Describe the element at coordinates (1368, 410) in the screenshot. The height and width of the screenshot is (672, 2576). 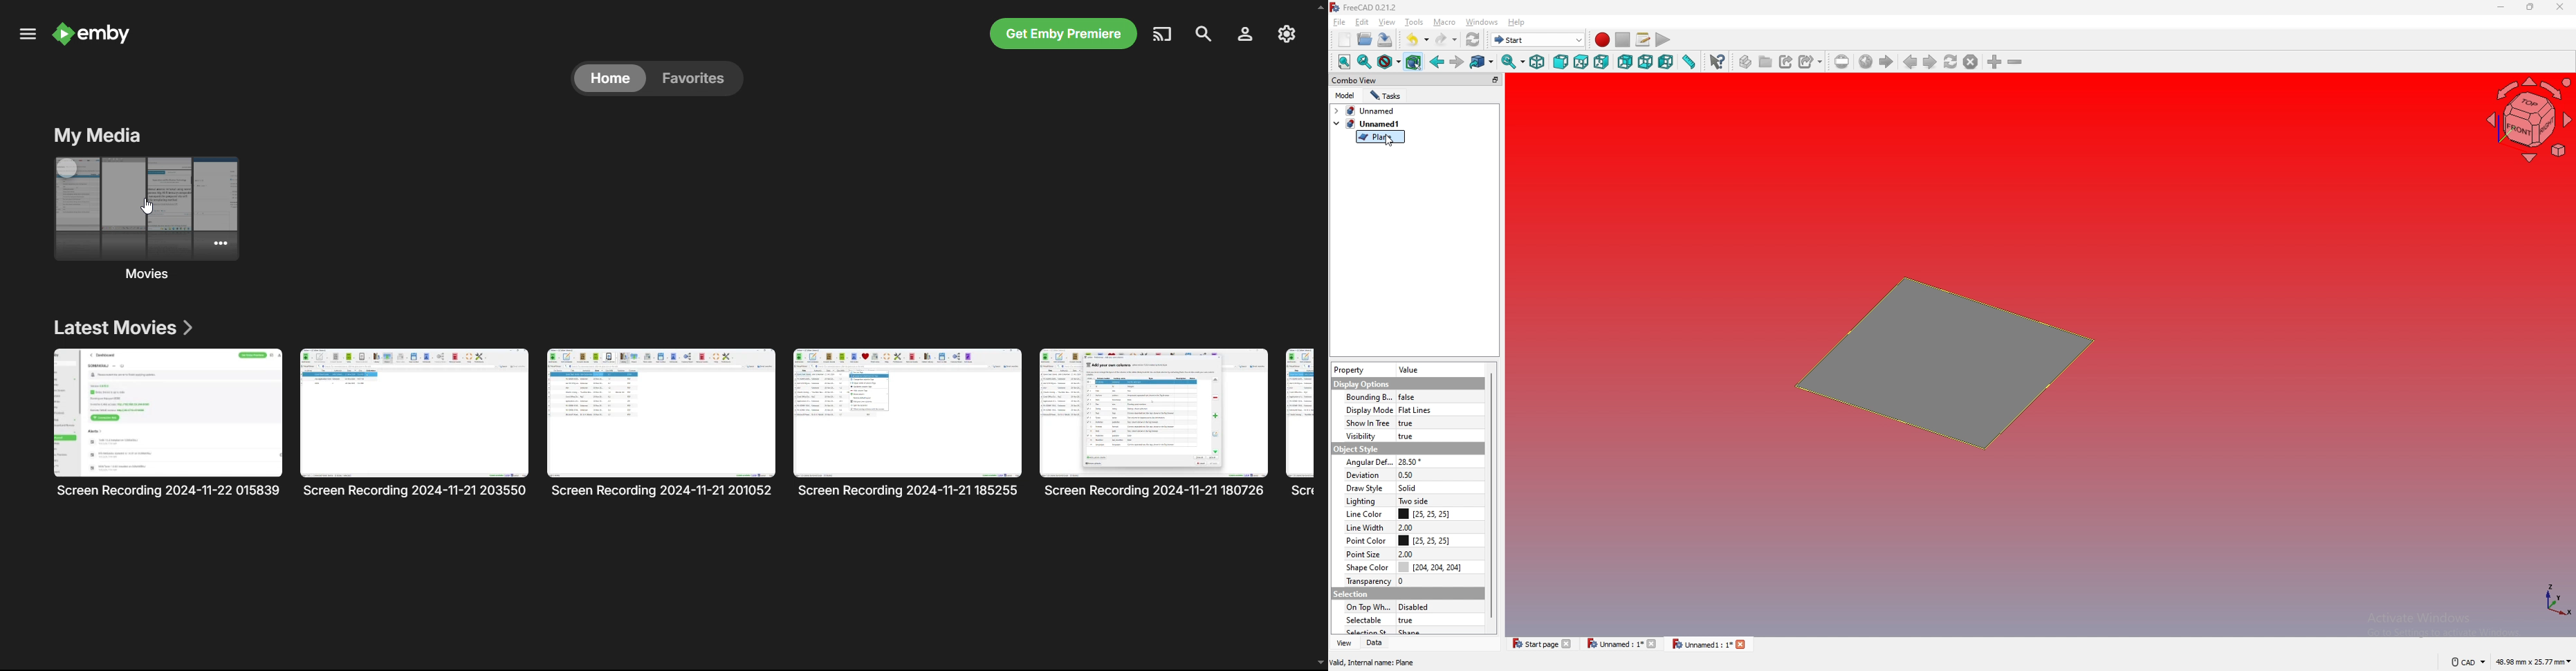
I see `display mode` at that location.